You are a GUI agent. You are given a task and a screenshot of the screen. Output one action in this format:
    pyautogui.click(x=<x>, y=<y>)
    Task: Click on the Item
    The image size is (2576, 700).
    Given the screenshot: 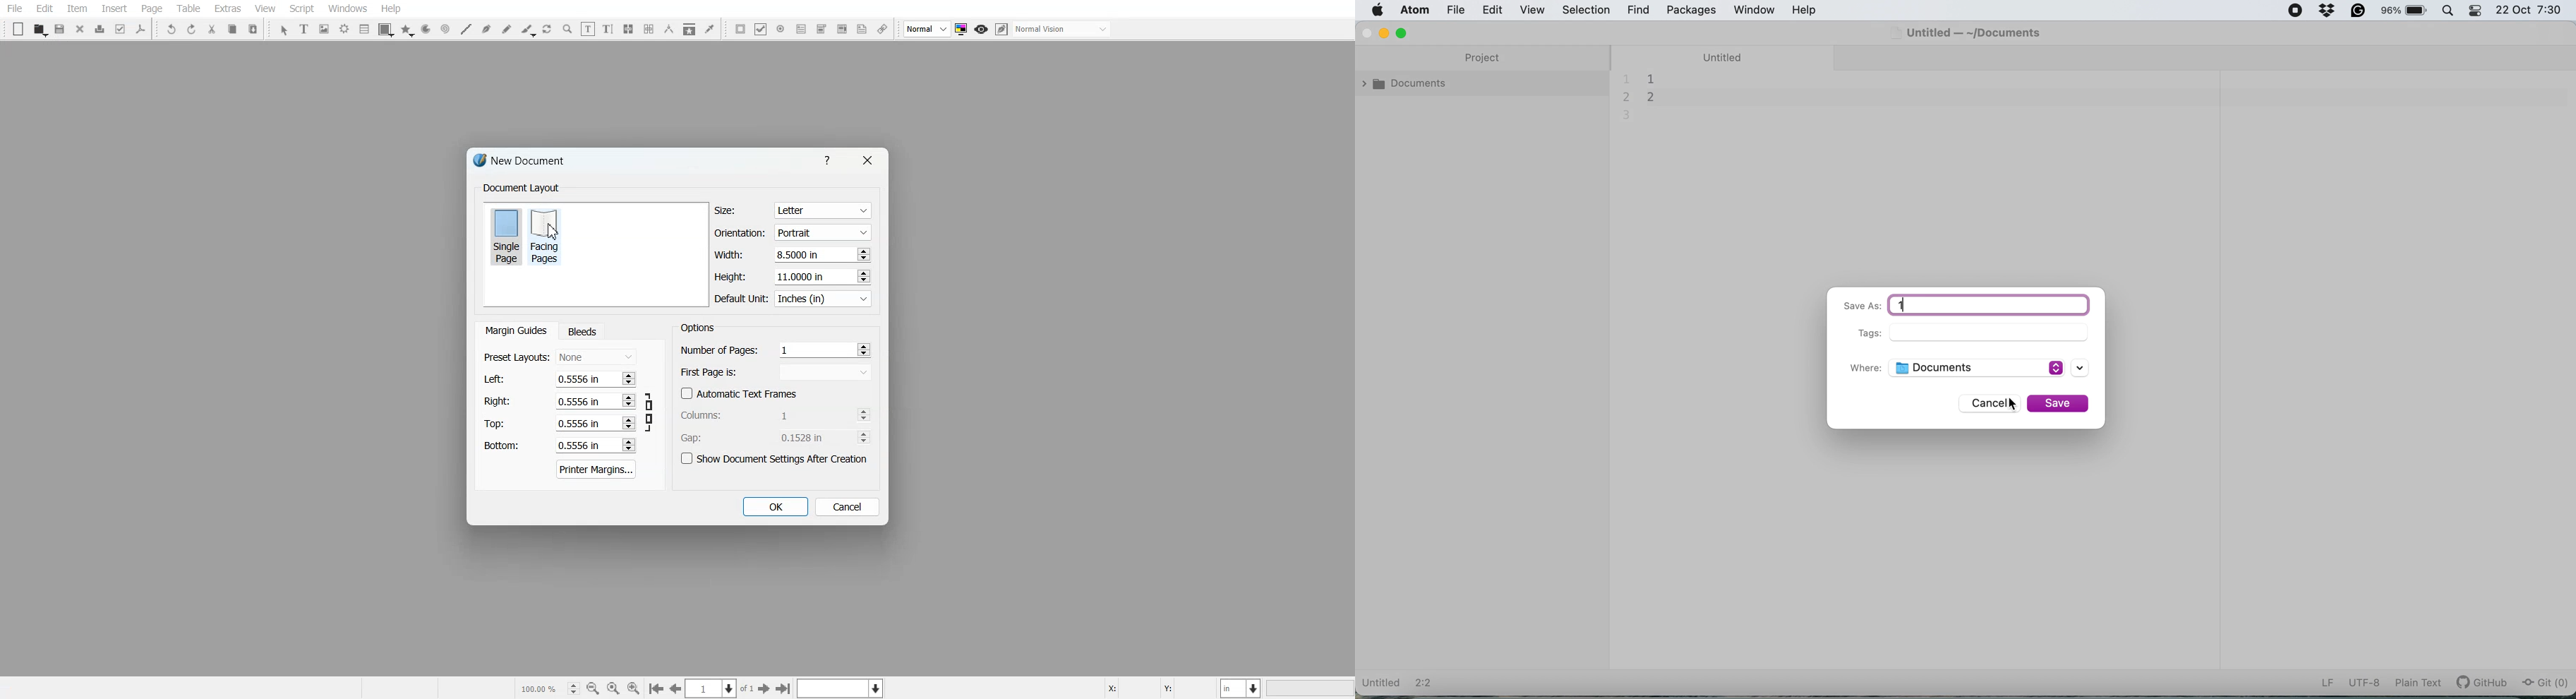 What is the action you would take?
    pyautogui.click(x=77, y=9)
    